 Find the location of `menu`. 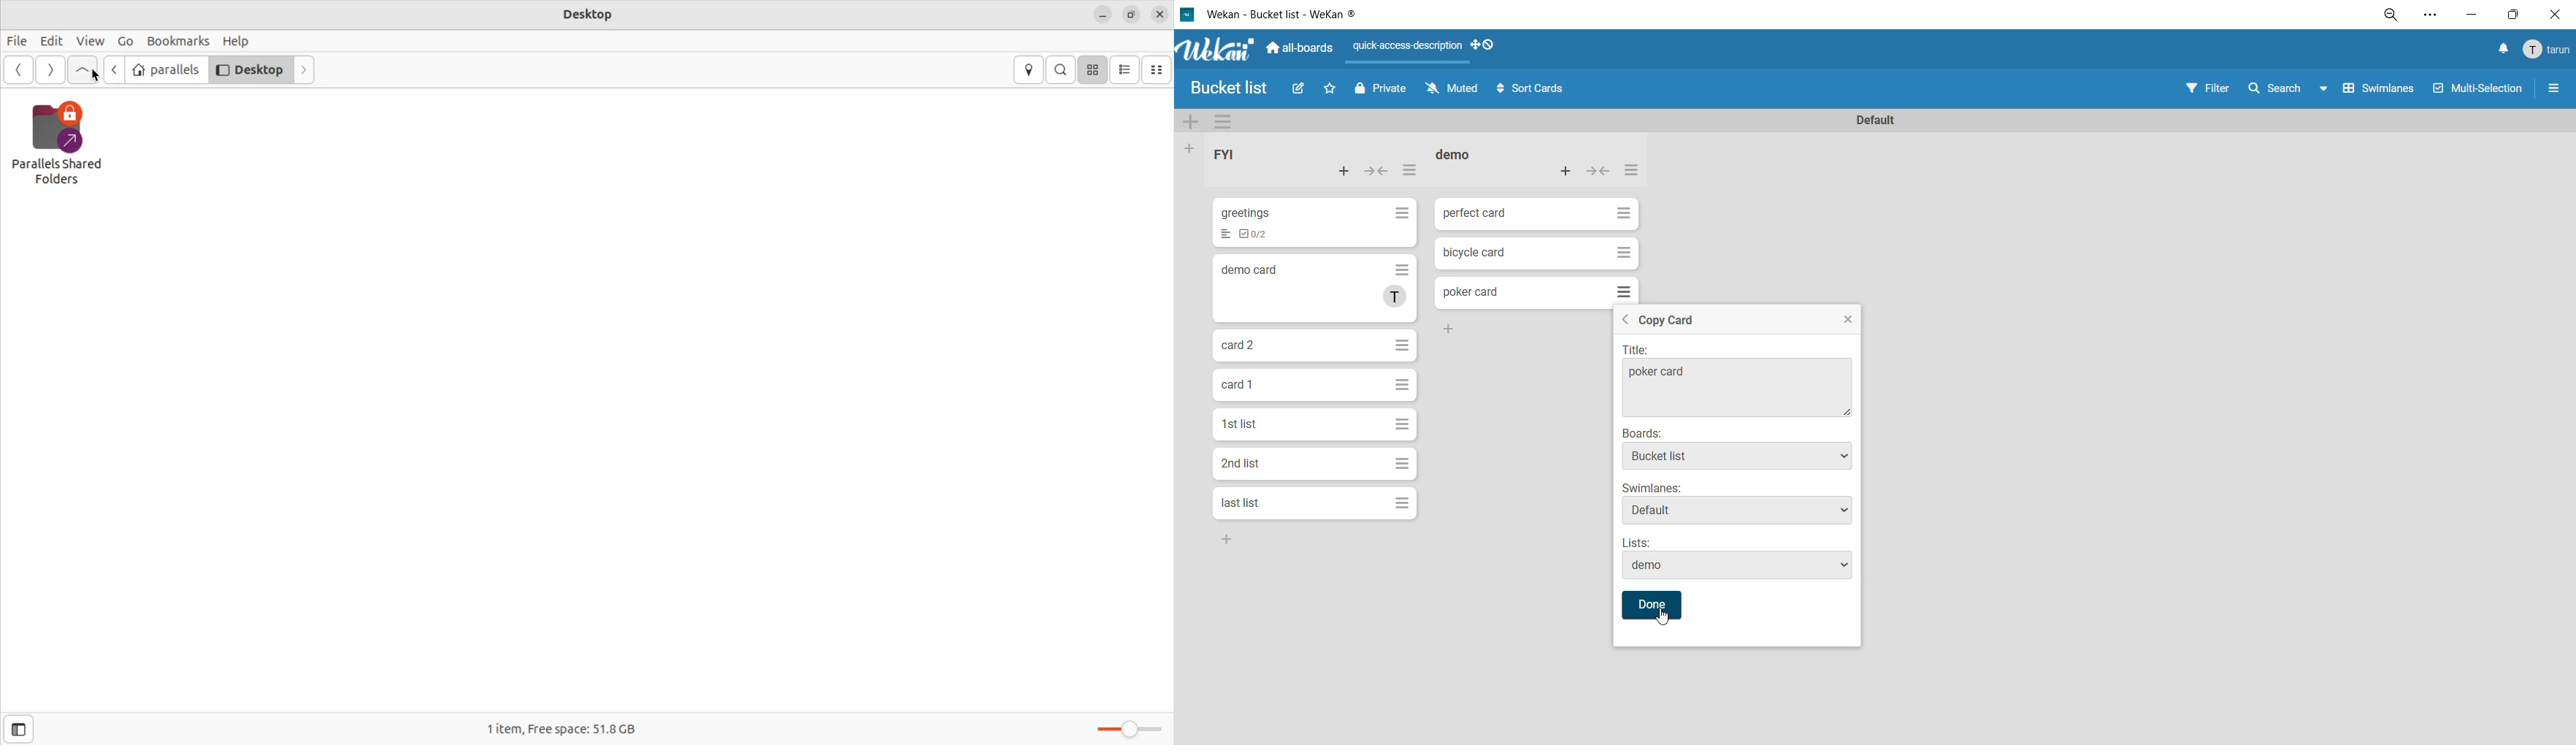

menu is located at coordinates (2544, 50).